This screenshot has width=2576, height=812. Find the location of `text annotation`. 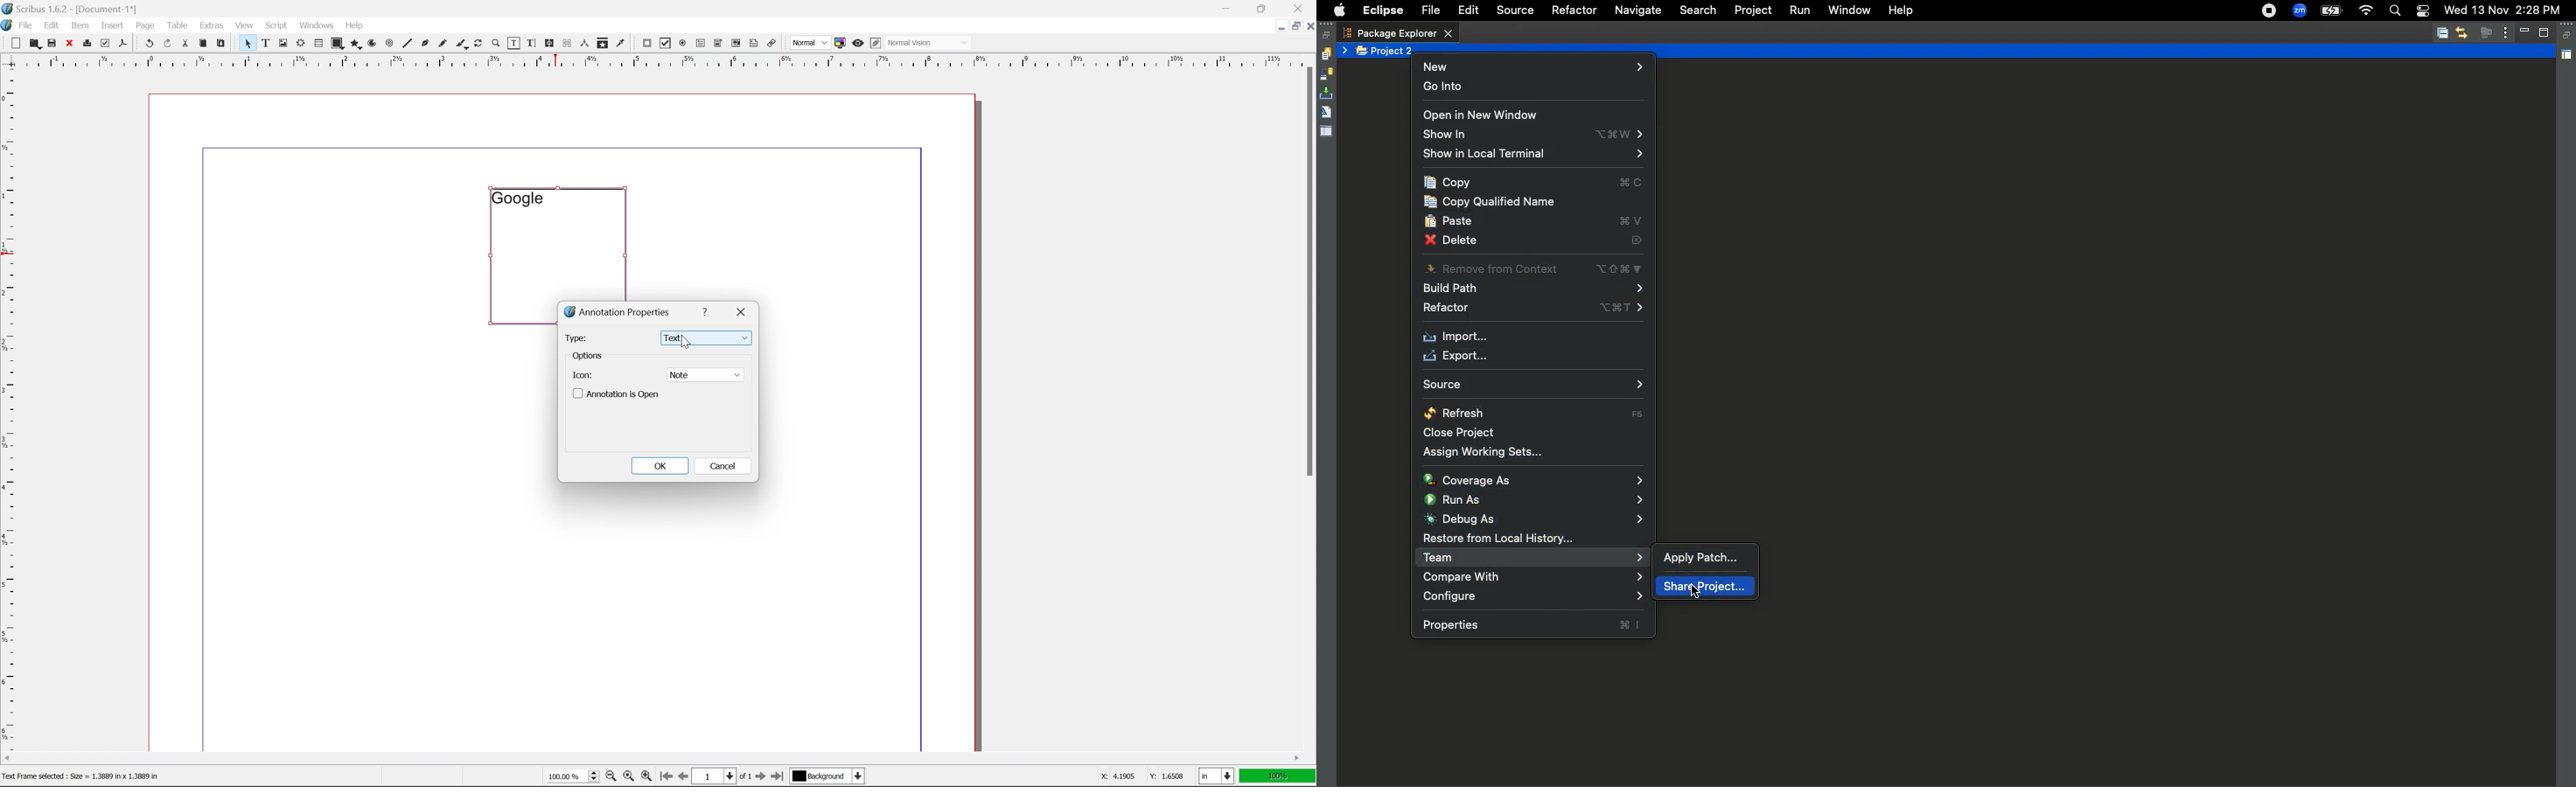

text annotation is located at coordinates (754, 43).